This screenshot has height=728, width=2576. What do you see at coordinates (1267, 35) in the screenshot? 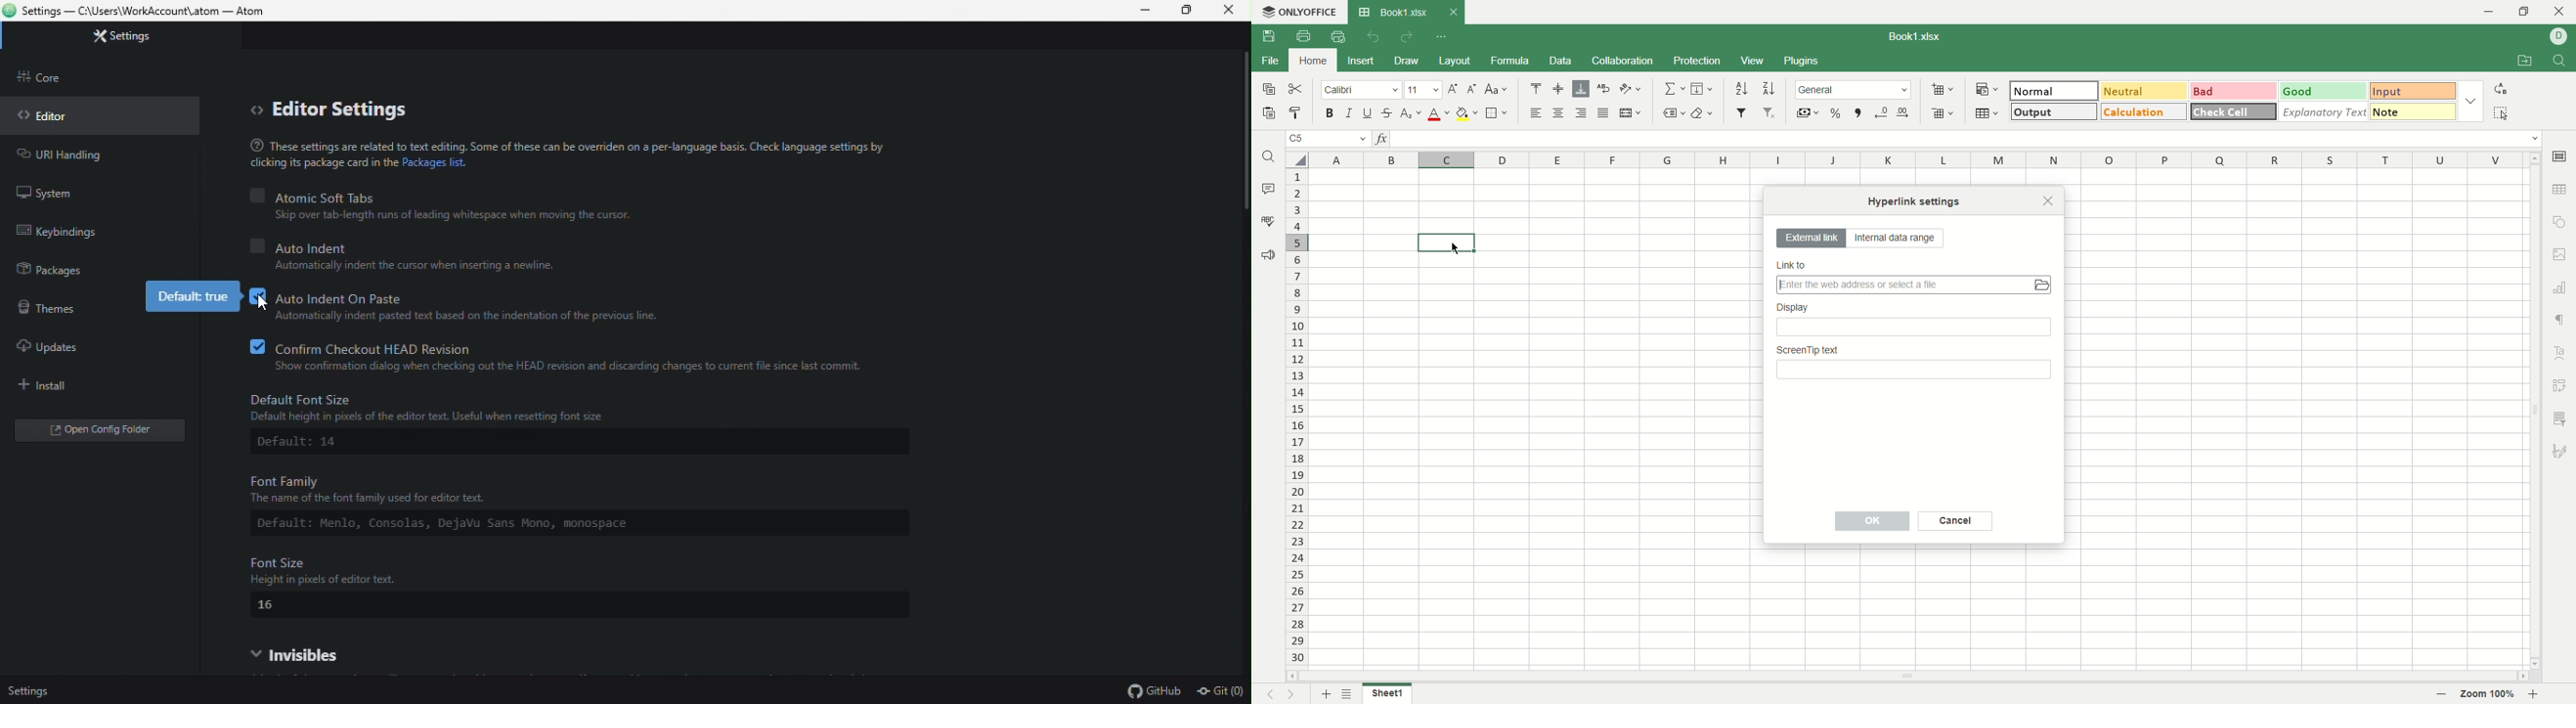
I see `save` at bounding box center [1267, 35].